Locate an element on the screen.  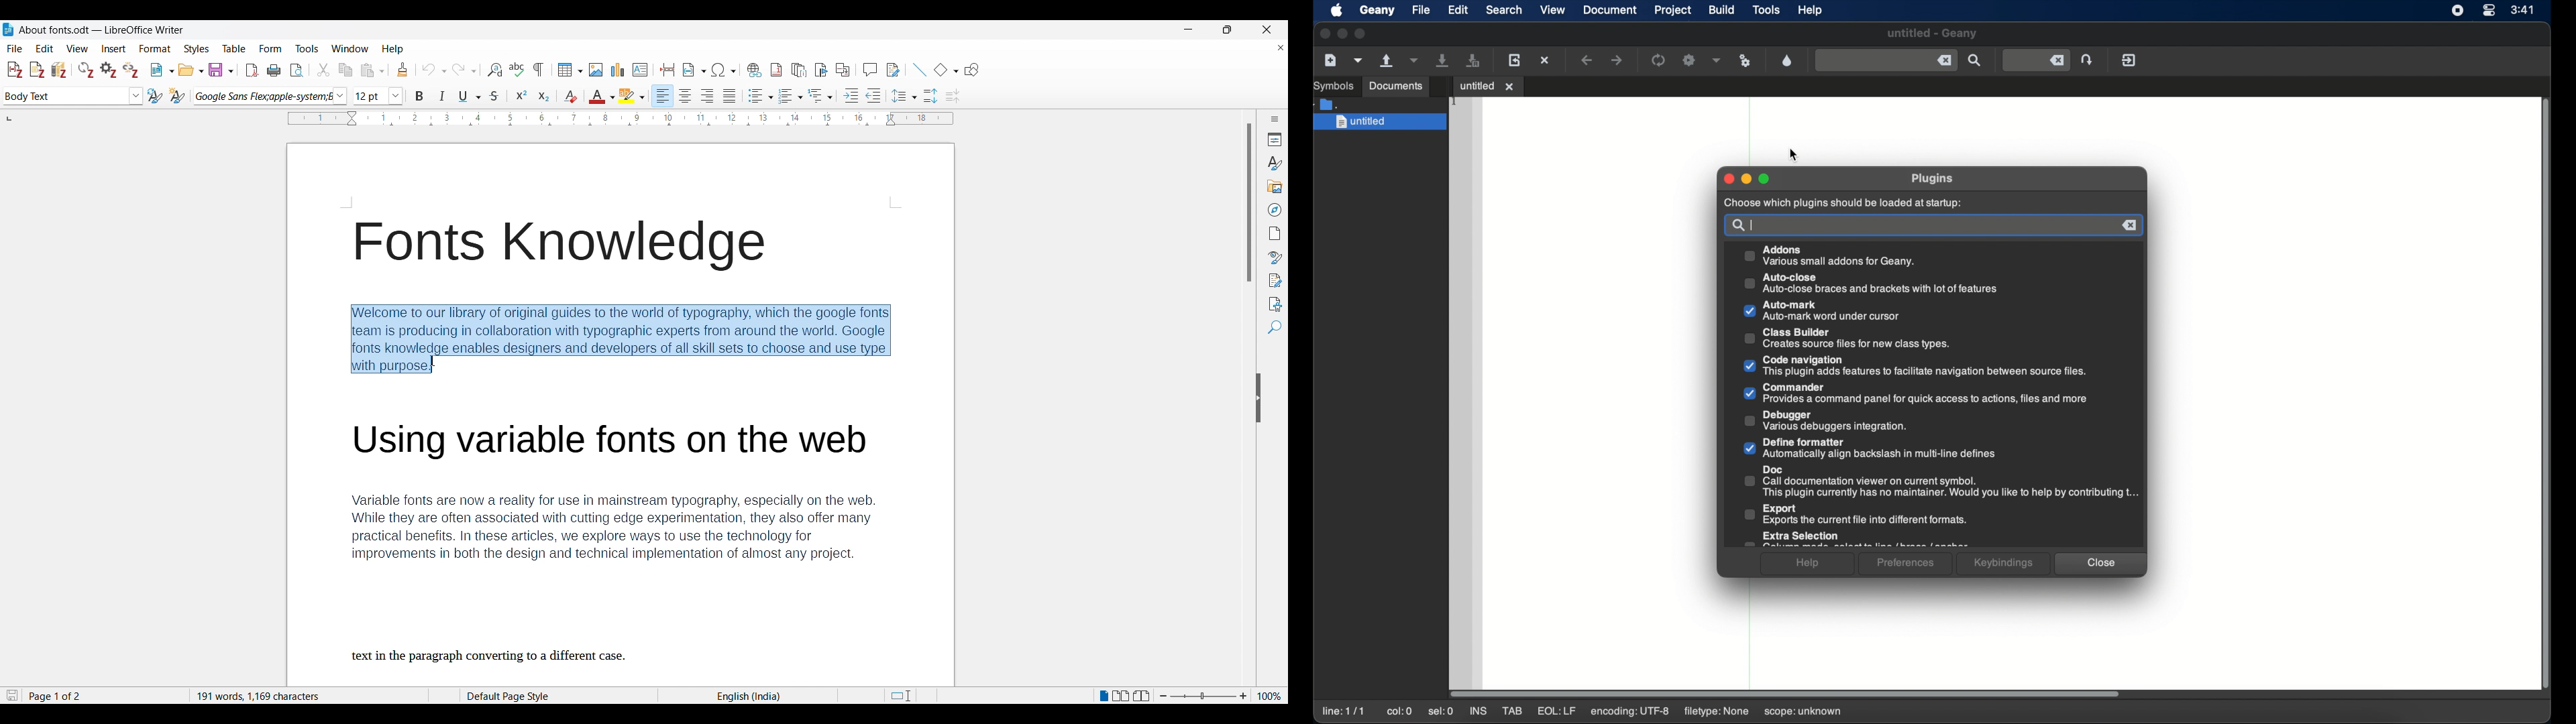
Close document is located at coordinates (1281, 48).